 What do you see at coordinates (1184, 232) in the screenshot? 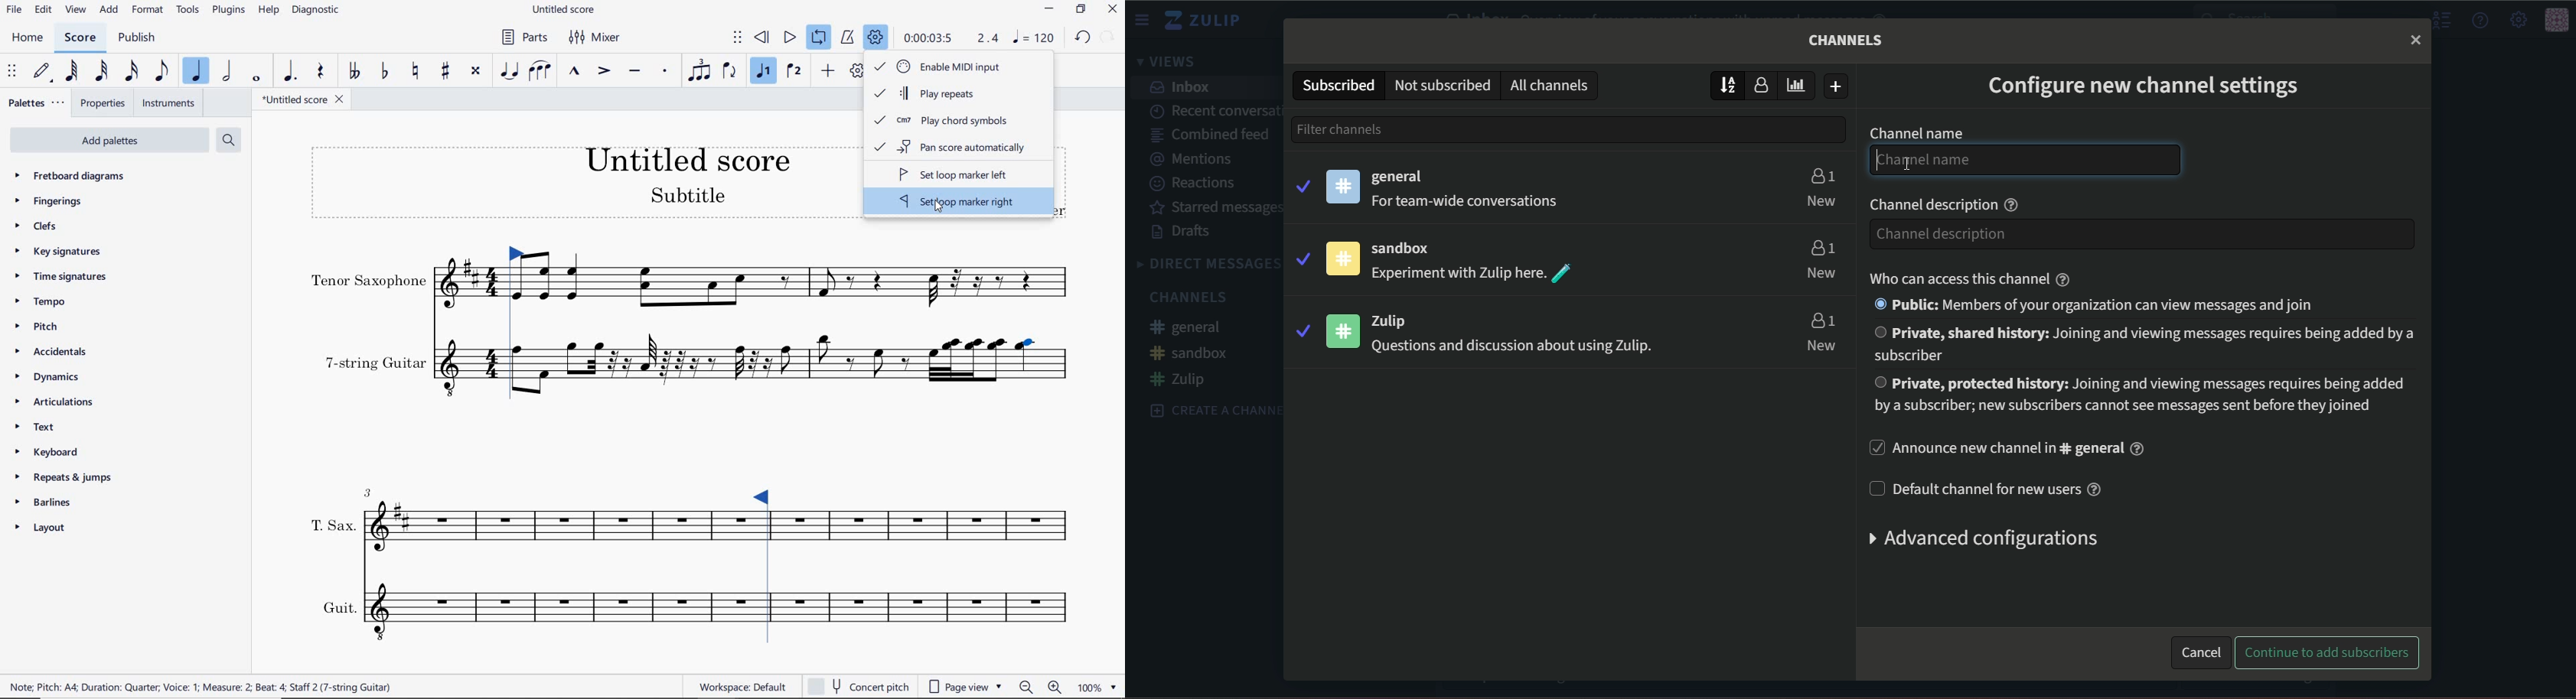
I see `Drafts` at bounding box center [1184, 232].